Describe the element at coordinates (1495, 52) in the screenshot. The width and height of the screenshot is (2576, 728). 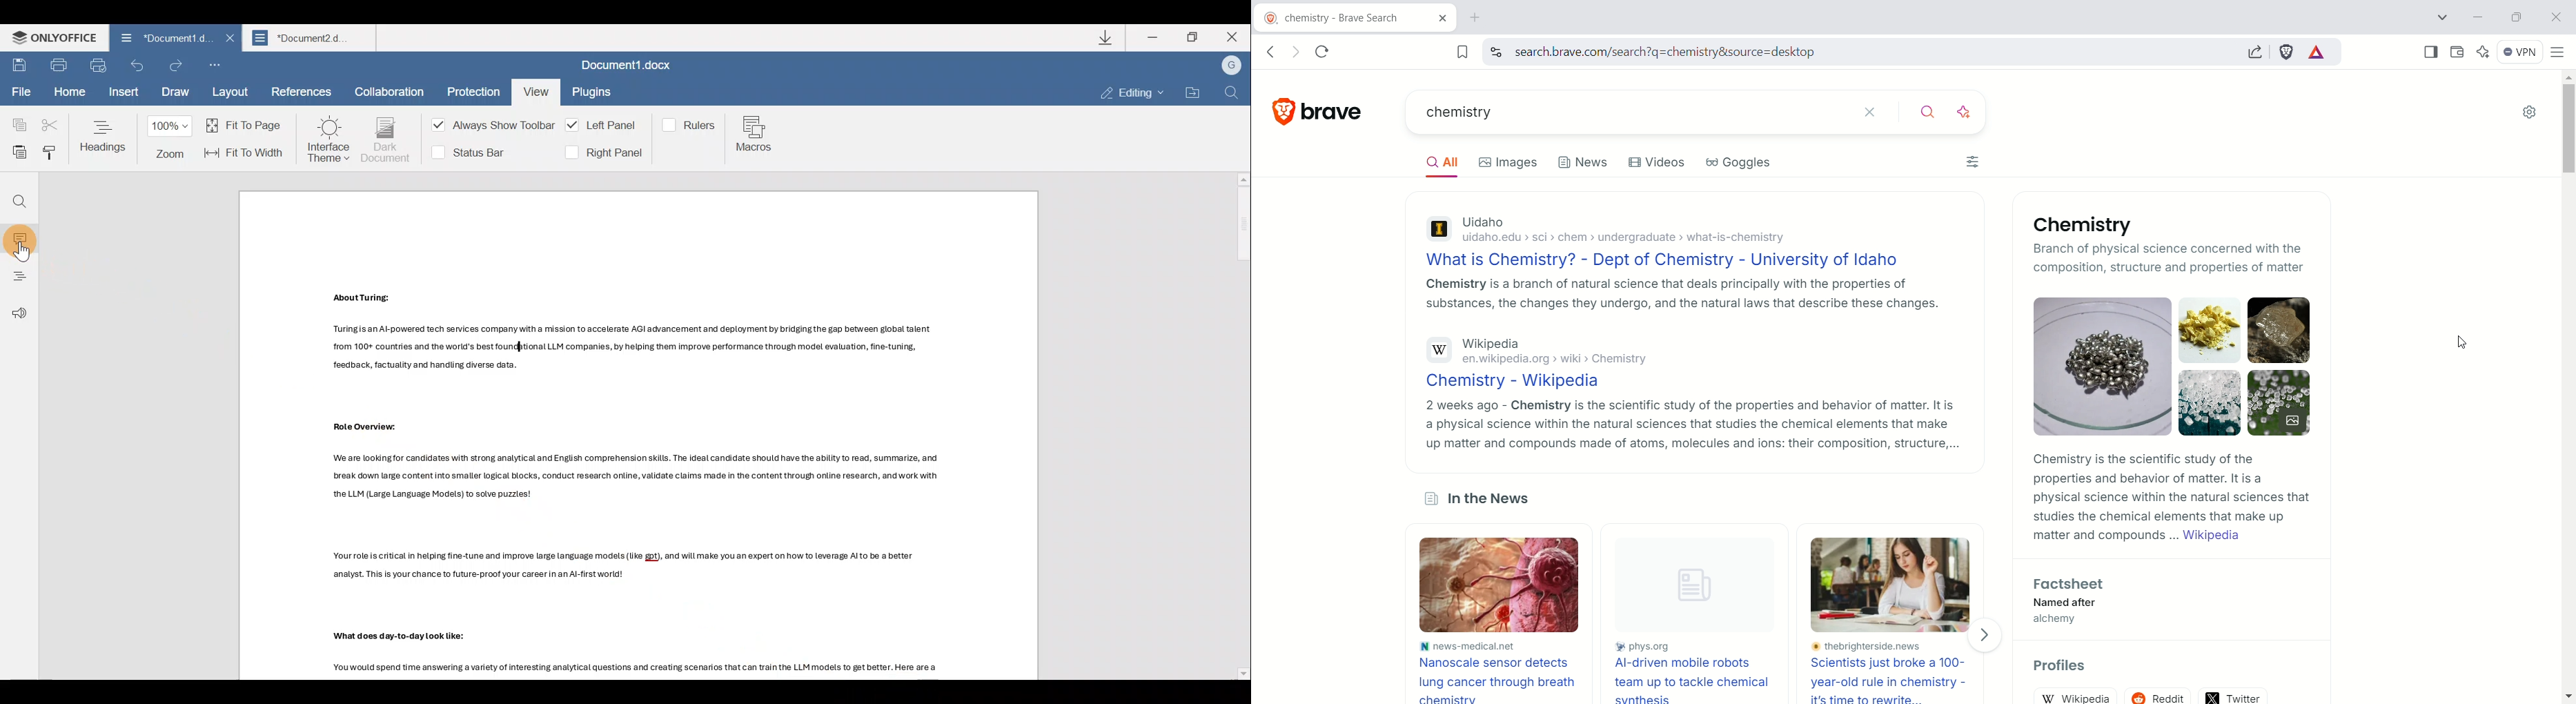
I see `view site information` at that location.